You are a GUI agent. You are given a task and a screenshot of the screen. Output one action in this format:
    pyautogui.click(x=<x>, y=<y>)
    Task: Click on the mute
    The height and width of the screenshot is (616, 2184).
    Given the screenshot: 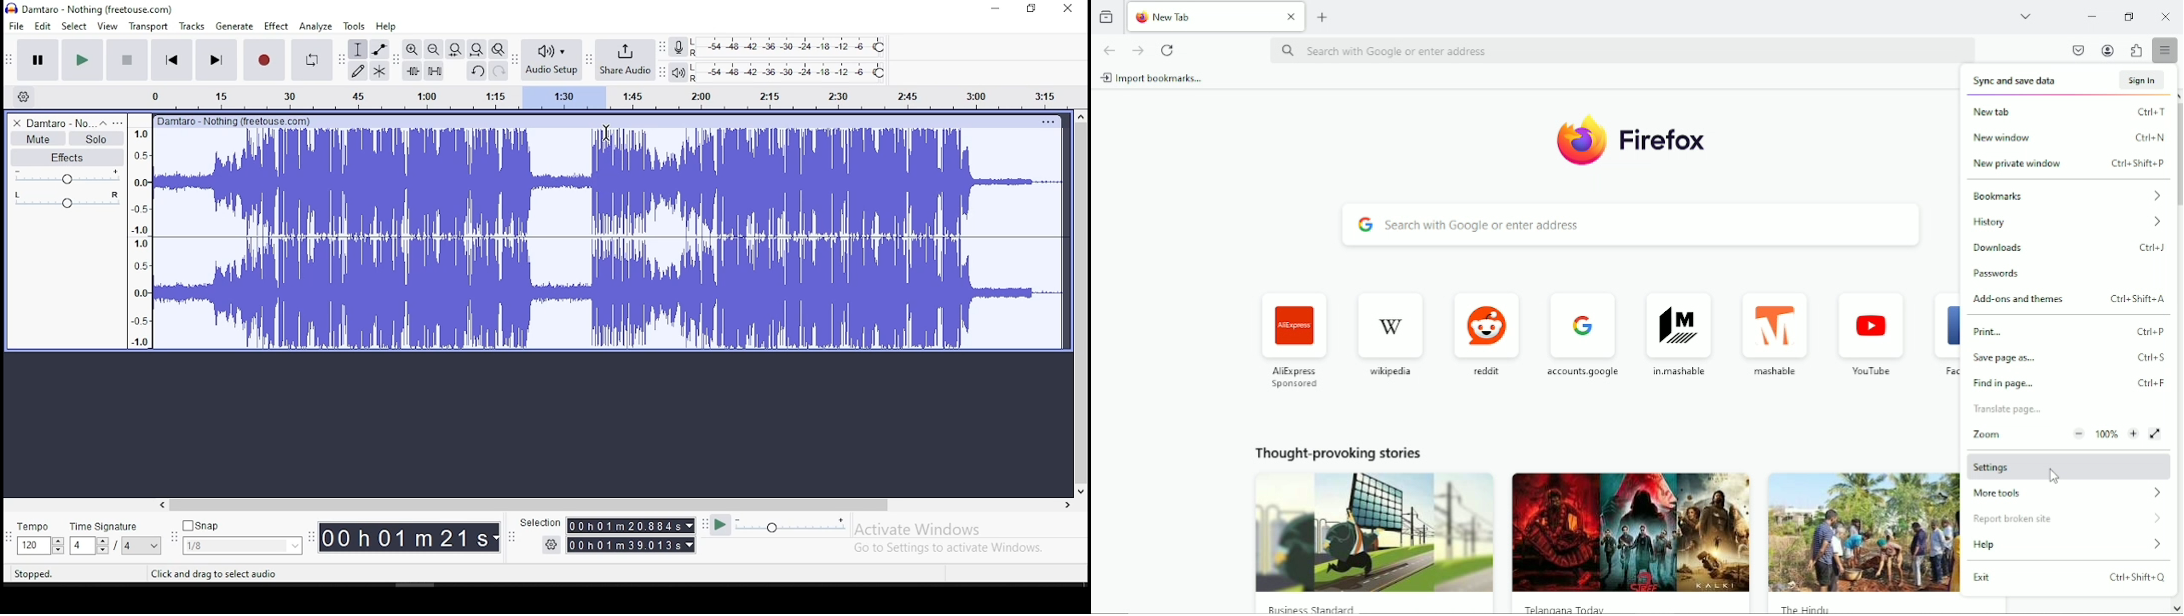 What is the action you would take?
    pyautogui.click(x=38, y=139)
    